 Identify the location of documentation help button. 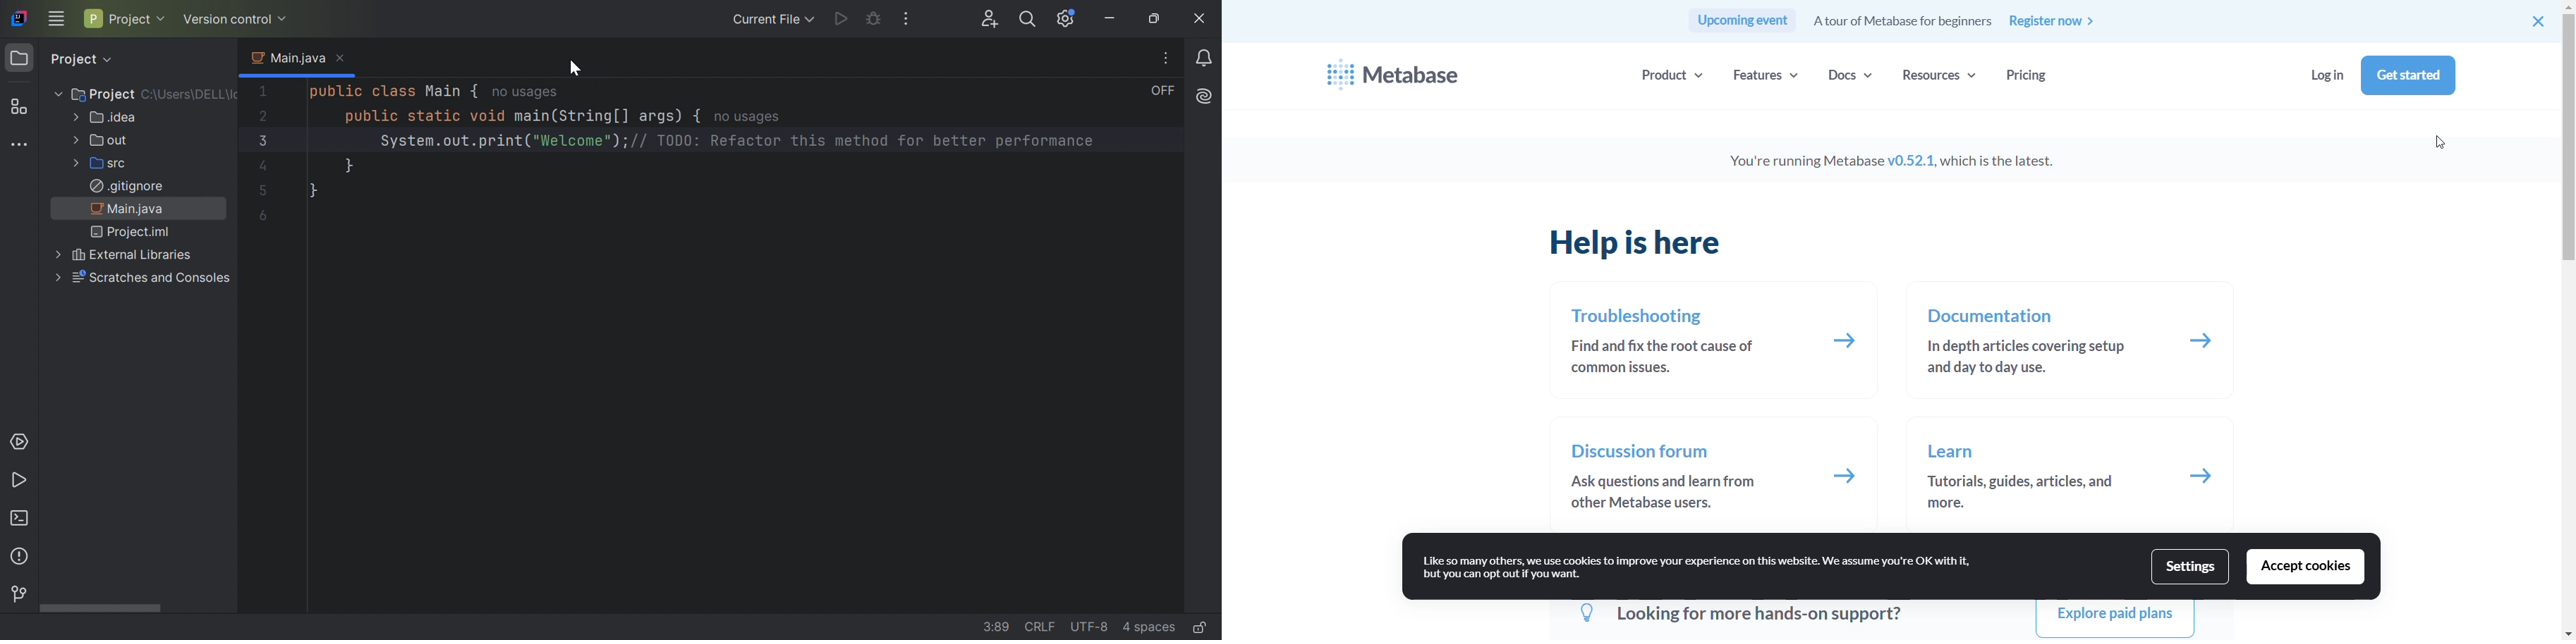
(2206, 340).